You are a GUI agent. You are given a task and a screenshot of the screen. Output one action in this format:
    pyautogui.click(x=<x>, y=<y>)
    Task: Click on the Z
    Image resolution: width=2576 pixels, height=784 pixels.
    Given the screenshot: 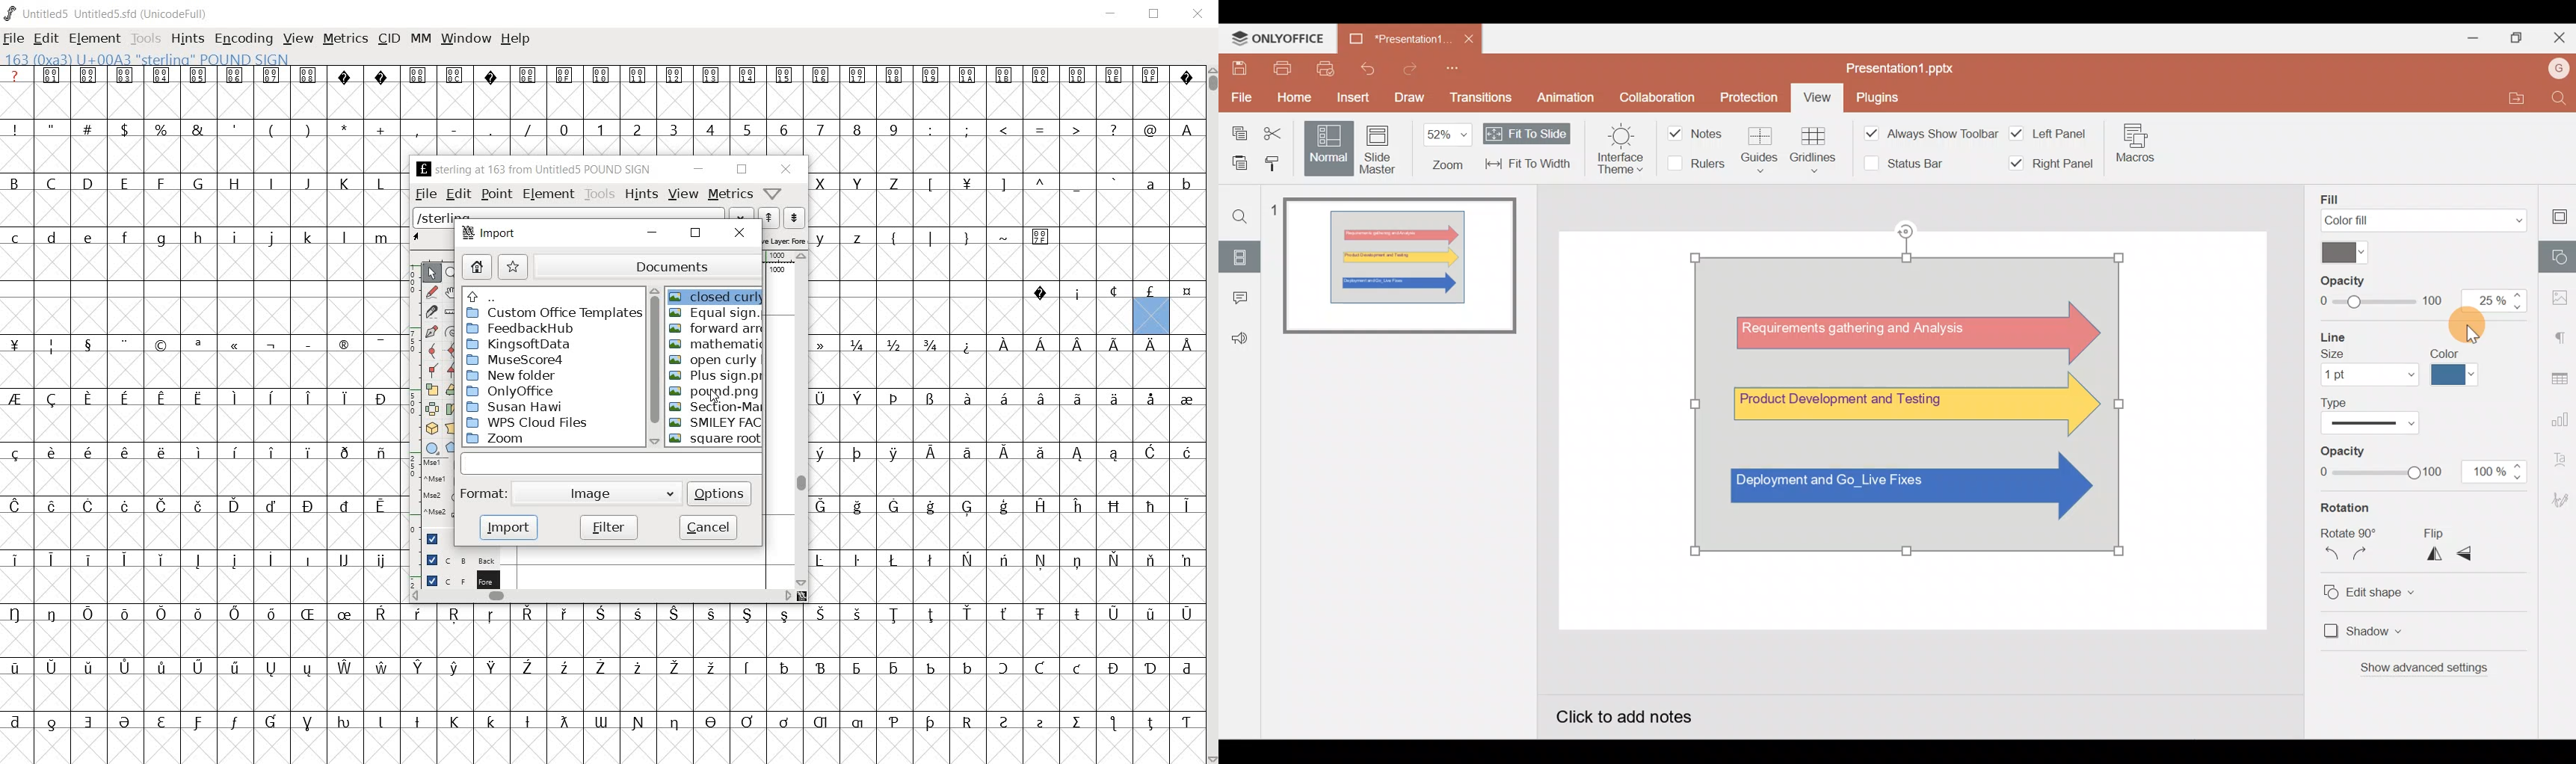 What is the action you would take?
    pyautogui.click(x=894, y=185)
    